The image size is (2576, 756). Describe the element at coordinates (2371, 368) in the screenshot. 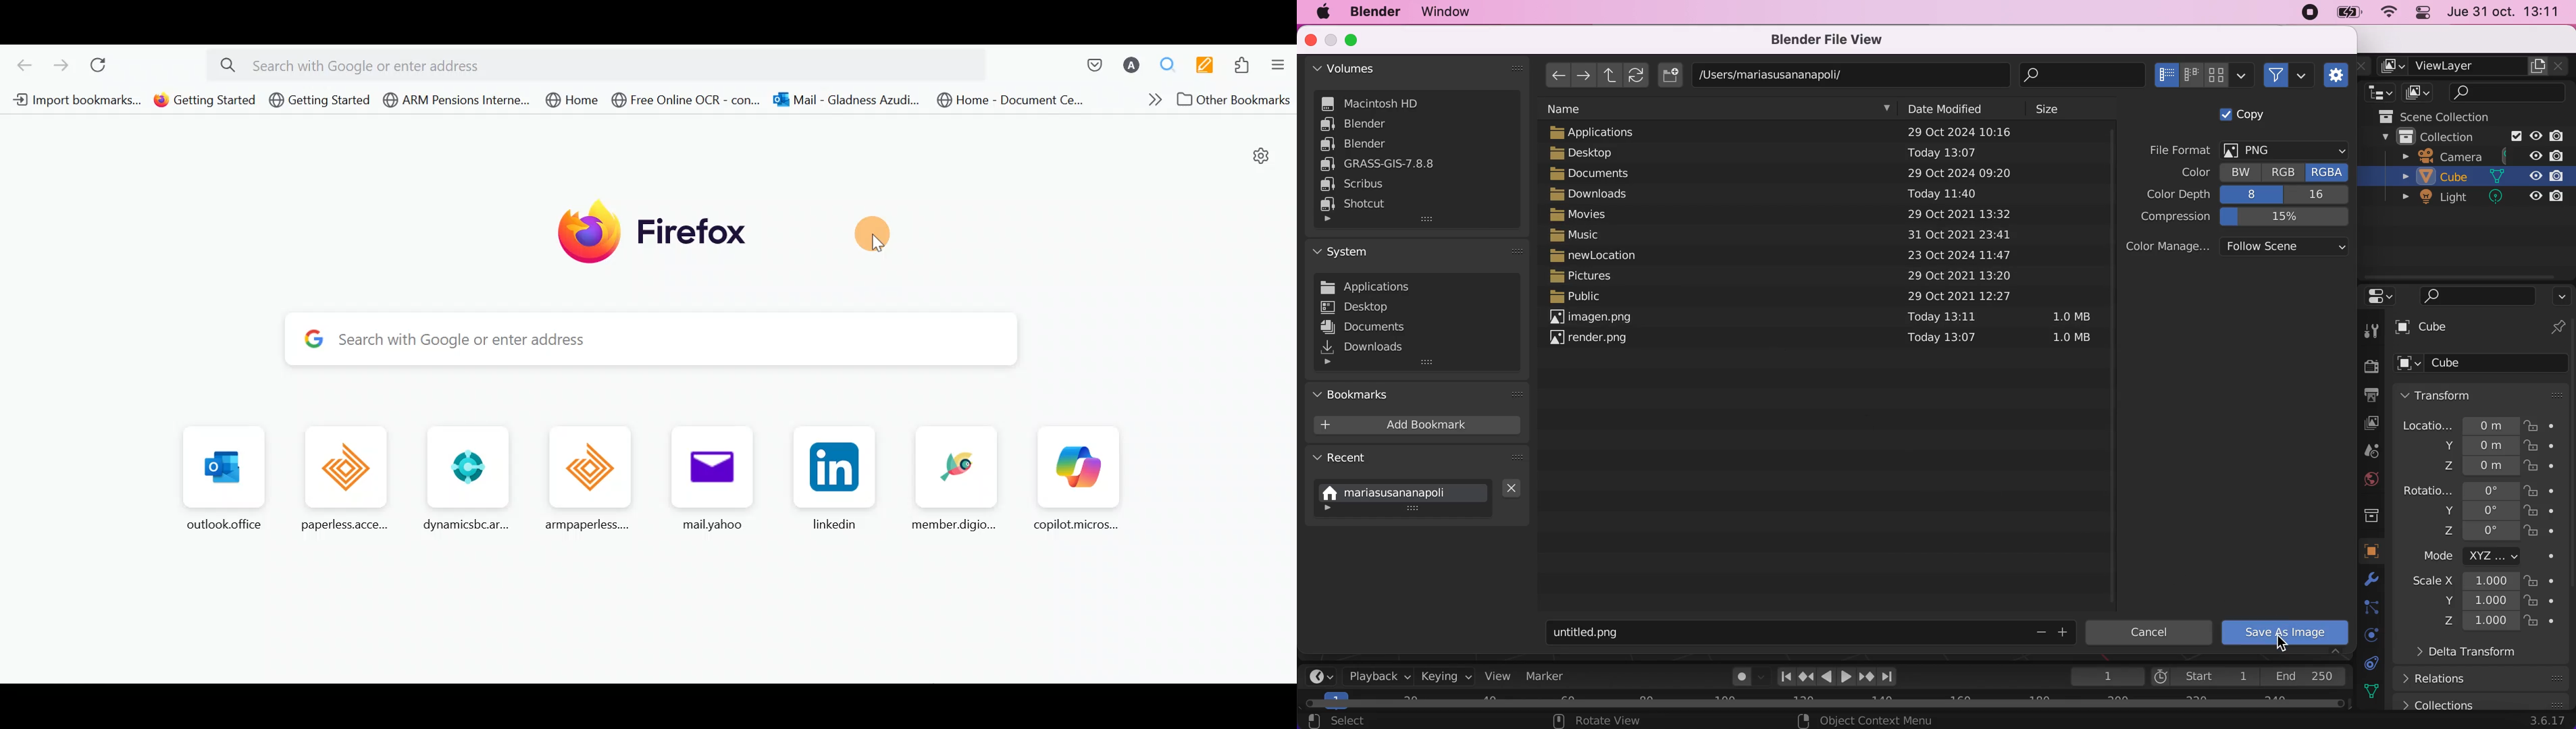

I see `render` at that location.